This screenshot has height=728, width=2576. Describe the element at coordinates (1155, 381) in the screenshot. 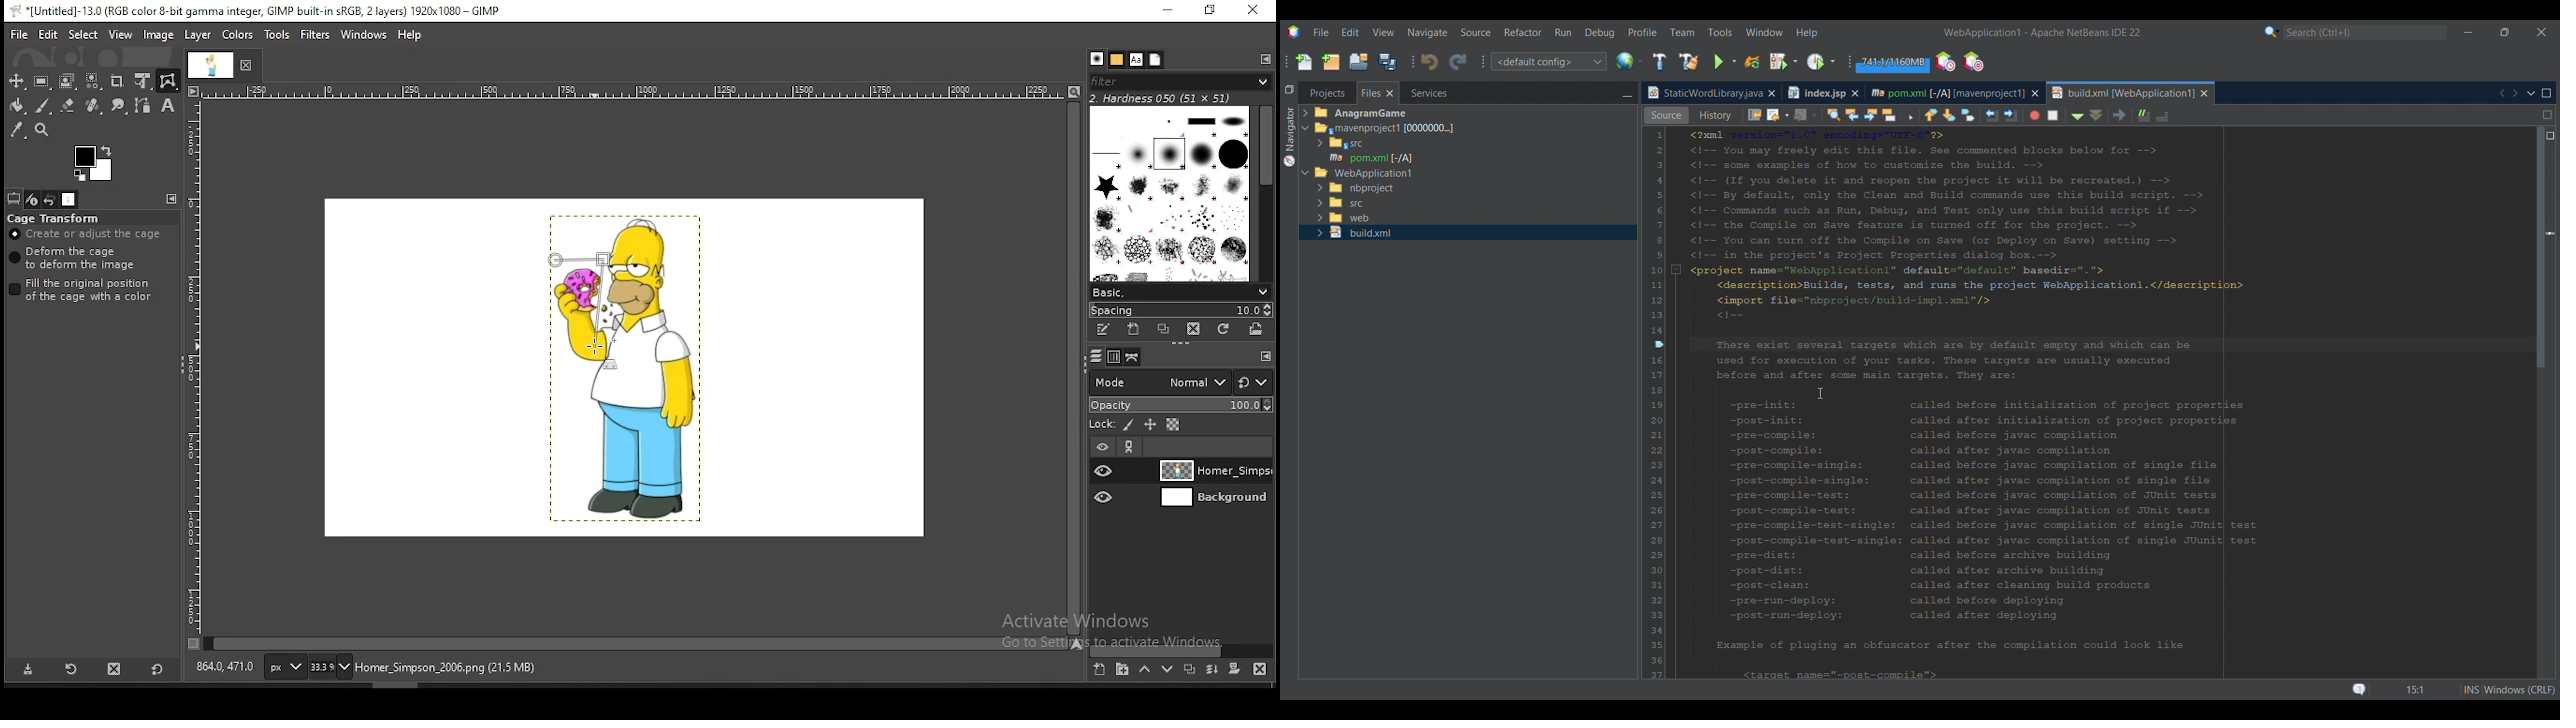

I see `blend mode` at that location.